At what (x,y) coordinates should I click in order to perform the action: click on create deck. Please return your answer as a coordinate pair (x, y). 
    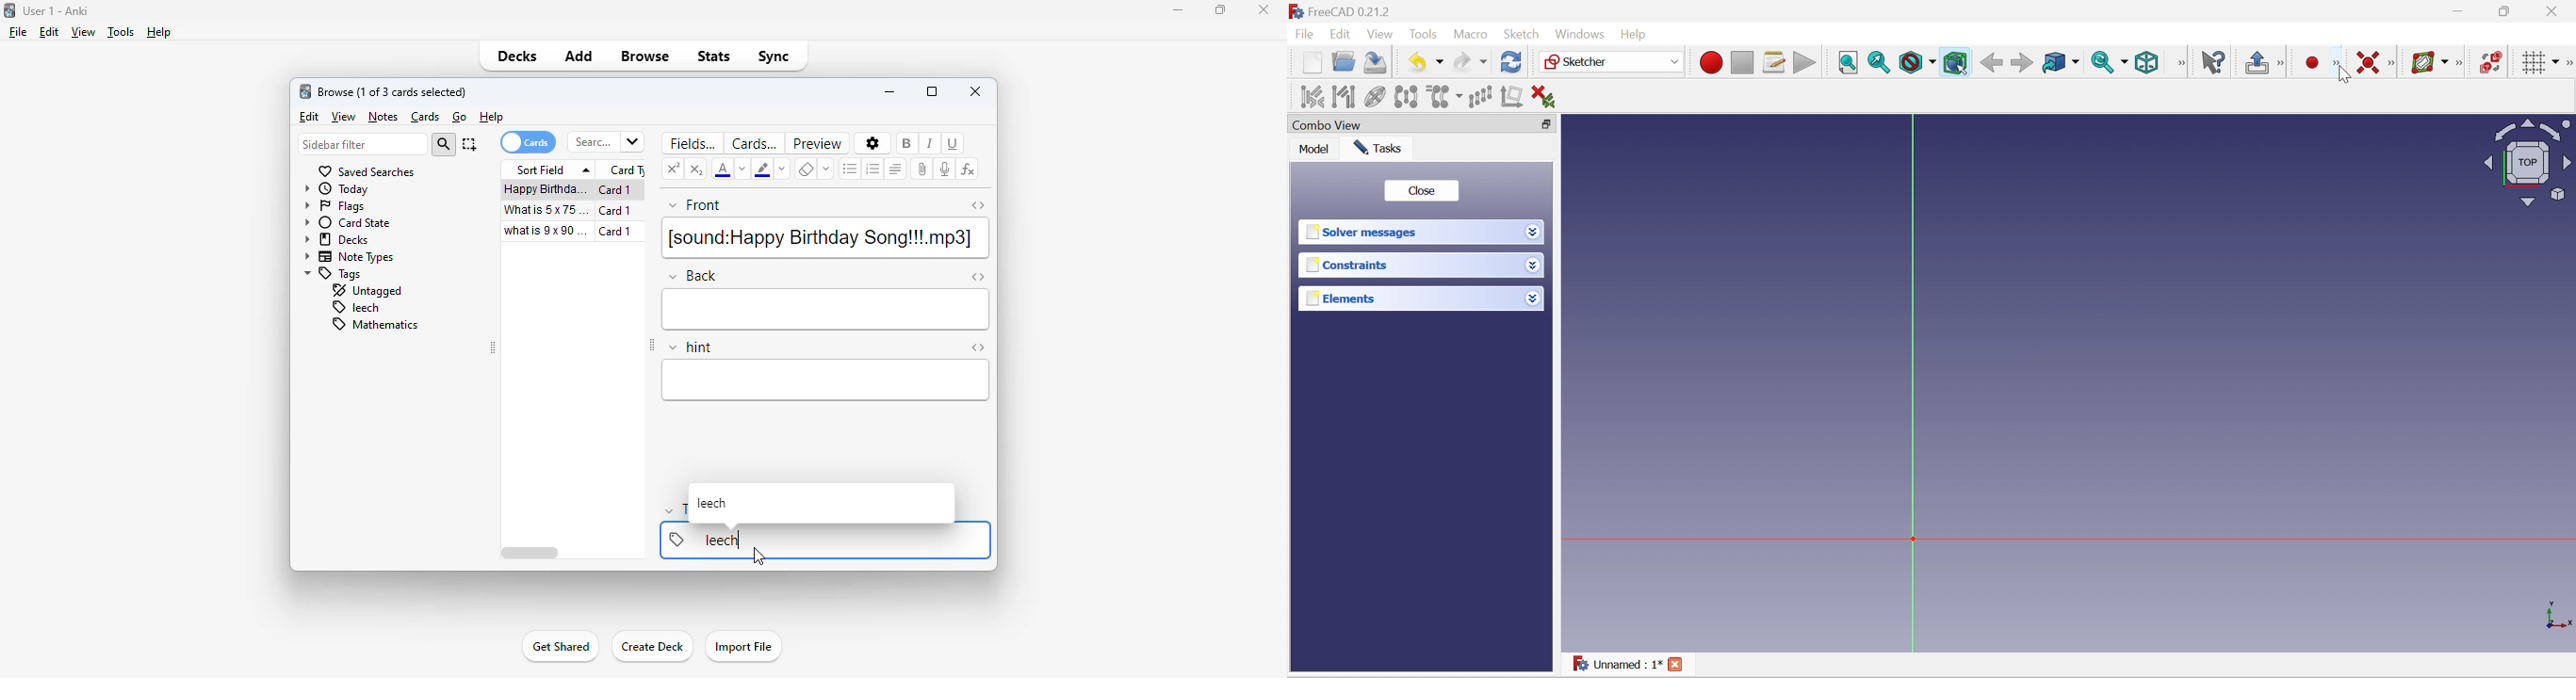
    Looking at the image, I should click on (651, 647).